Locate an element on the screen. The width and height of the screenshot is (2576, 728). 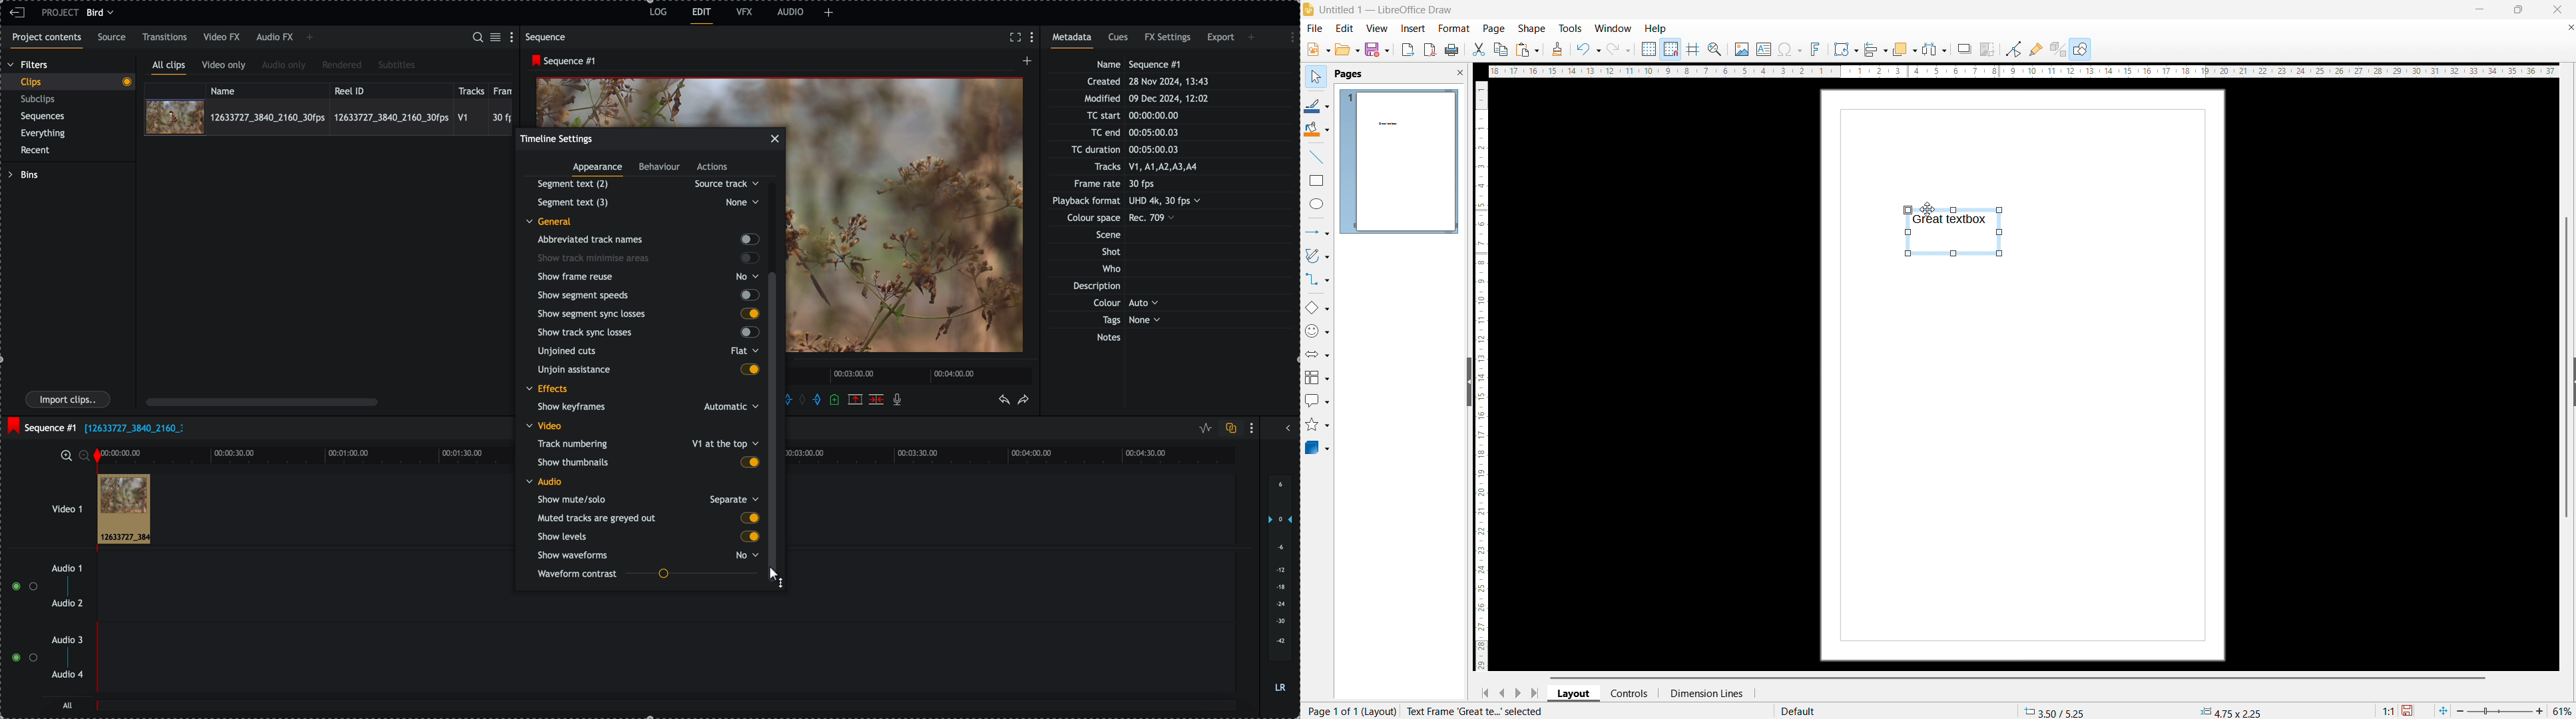
edit is located at coordinates (702, 16).